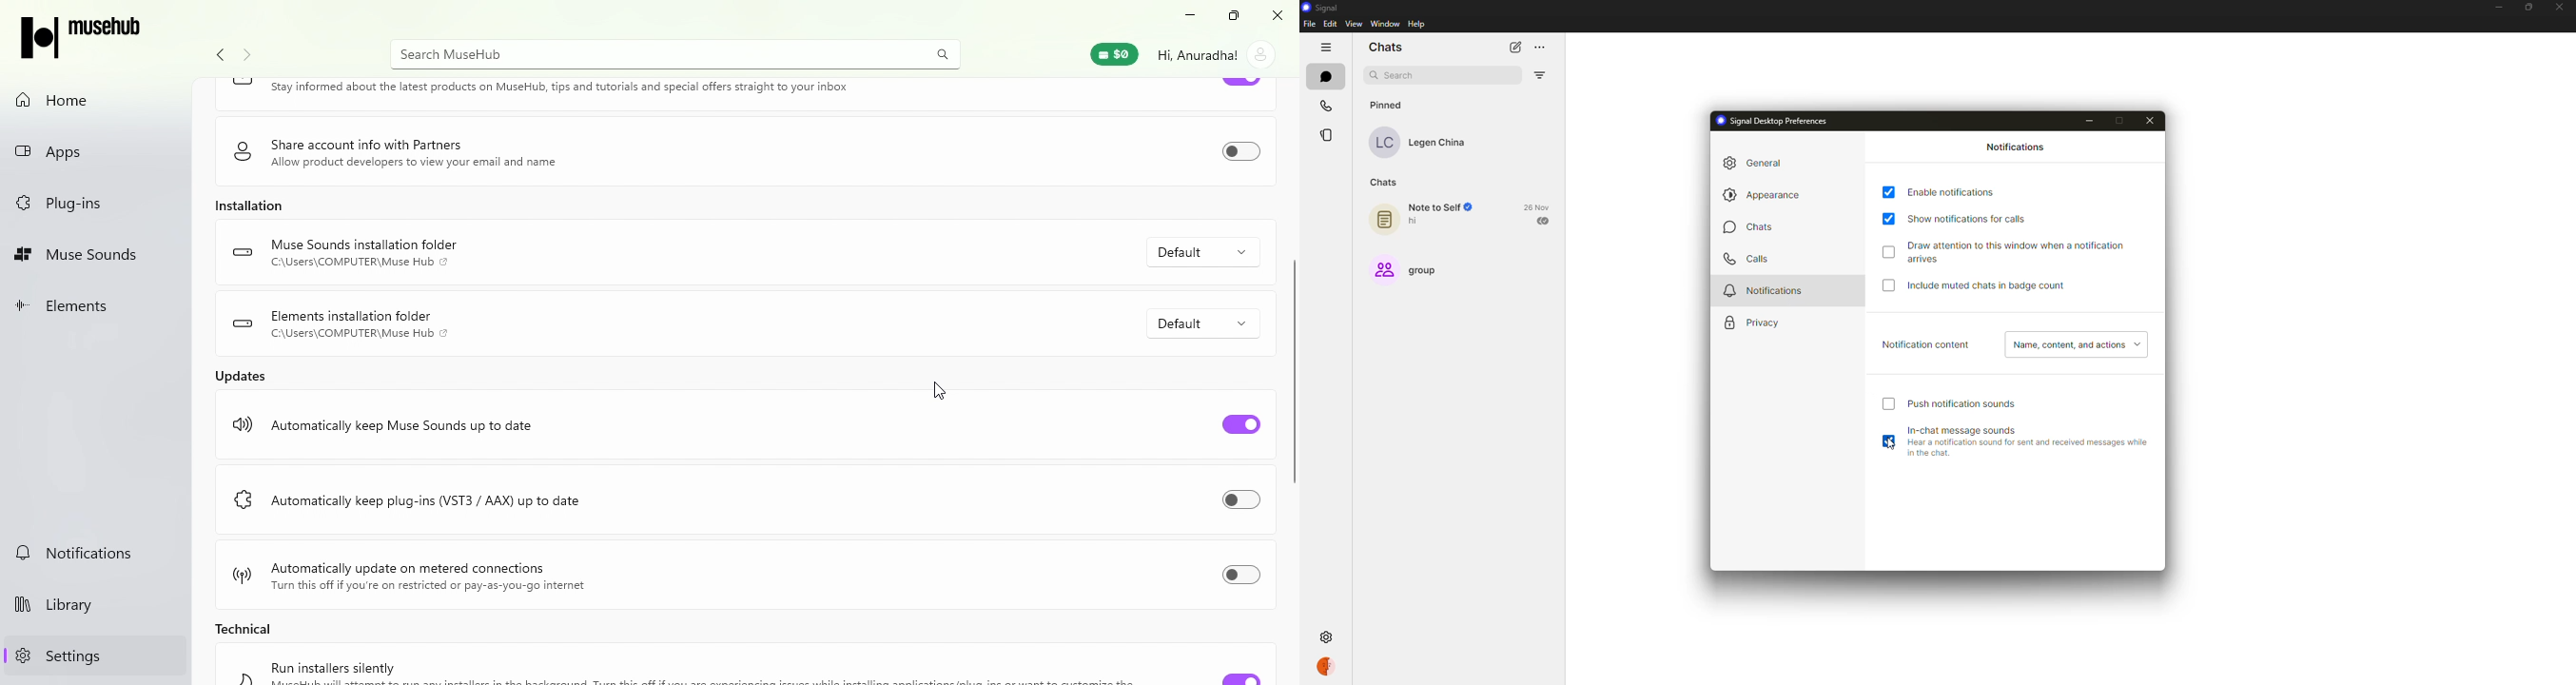 The image size is (2576, 700). What do you see at coordinates (2529, 7) in the screenshot?
I see `maximize` at bounding box center [2529, 7].